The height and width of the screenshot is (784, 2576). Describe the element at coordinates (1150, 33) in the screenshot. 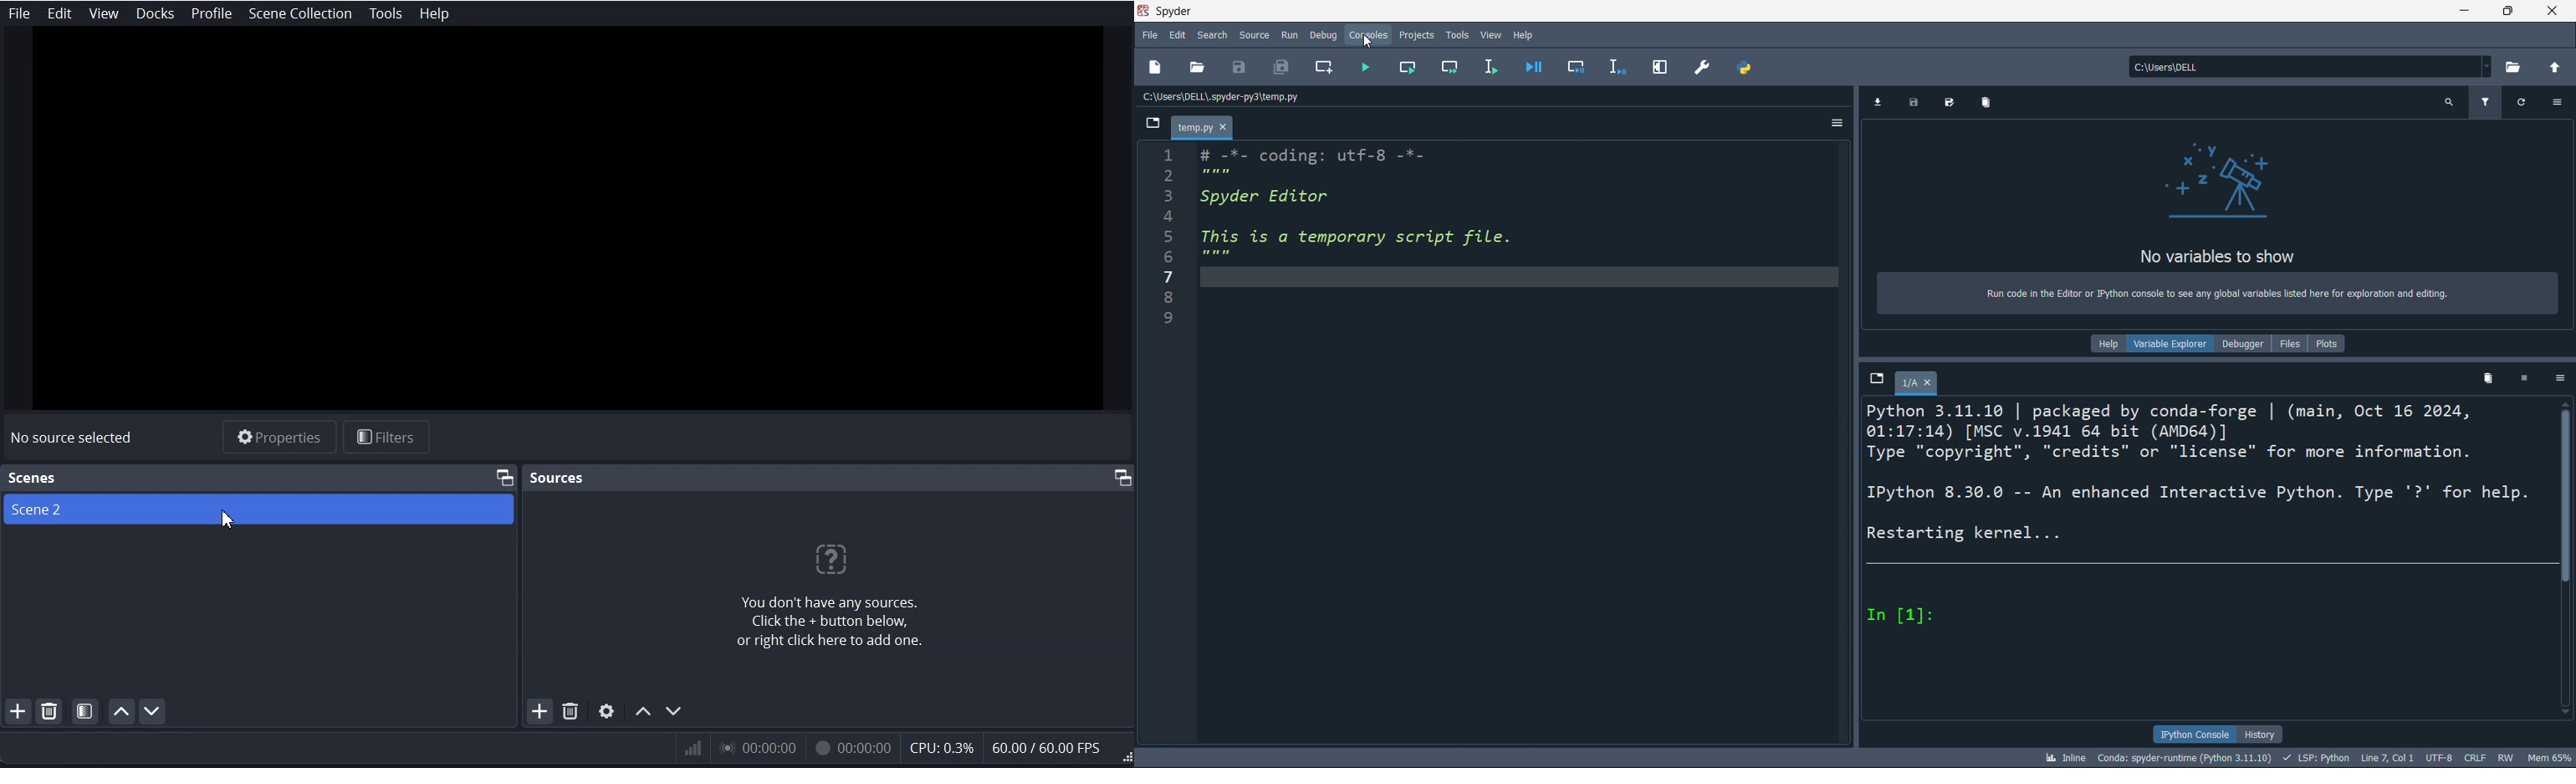

I see `file` at that location.